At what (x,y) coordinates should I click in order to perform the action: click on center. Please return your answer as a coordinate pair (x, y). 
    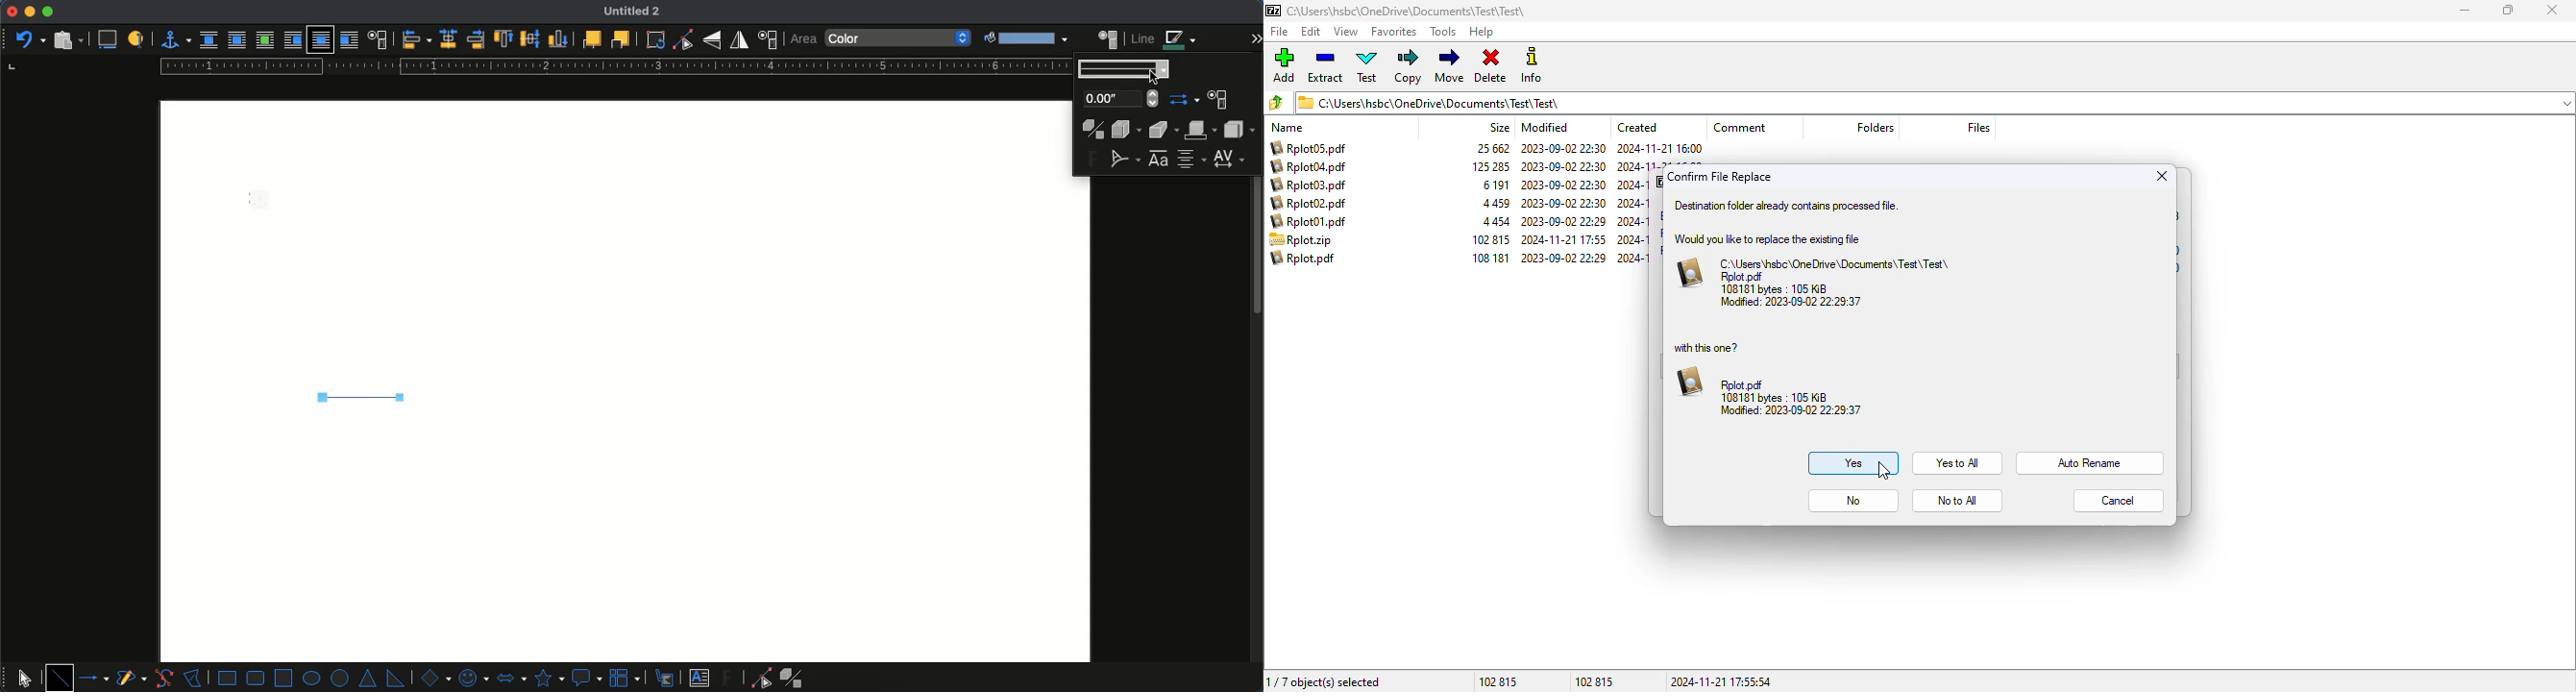
    Looking at the image, I should click on (531, 37).